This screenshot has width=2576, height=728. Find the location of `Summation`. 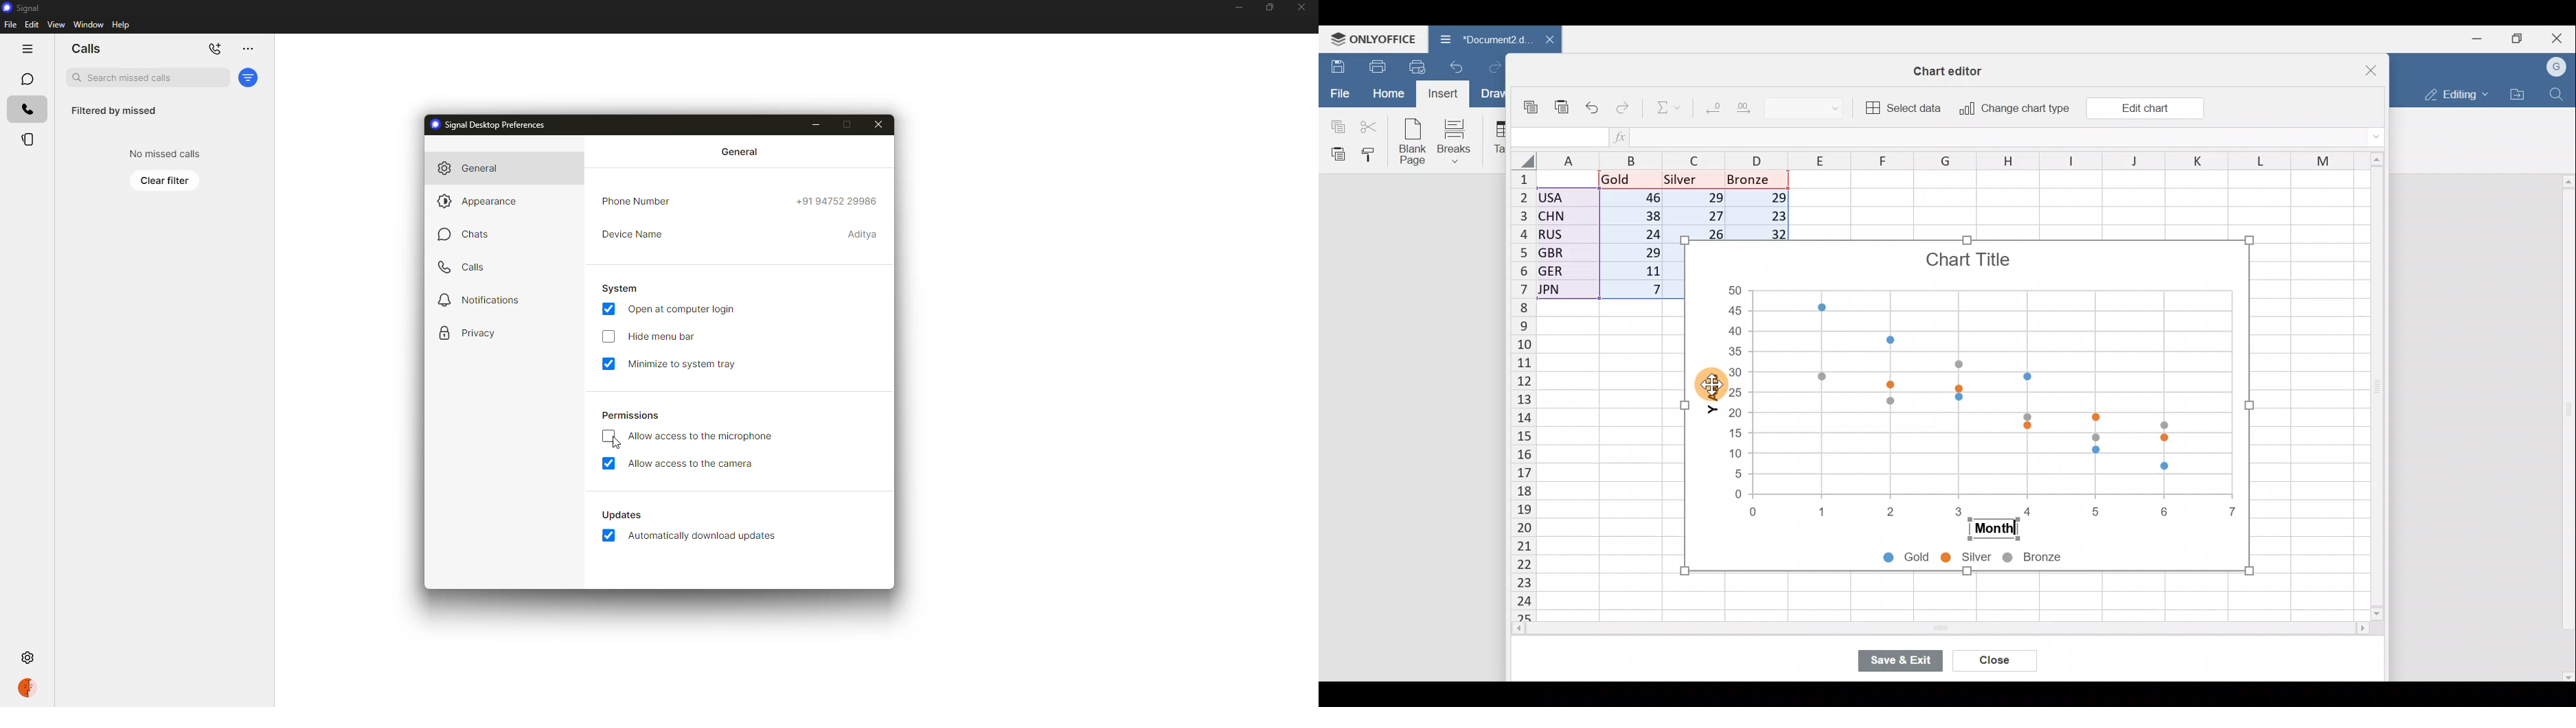

Summation is located at coordinates (1661, 109).